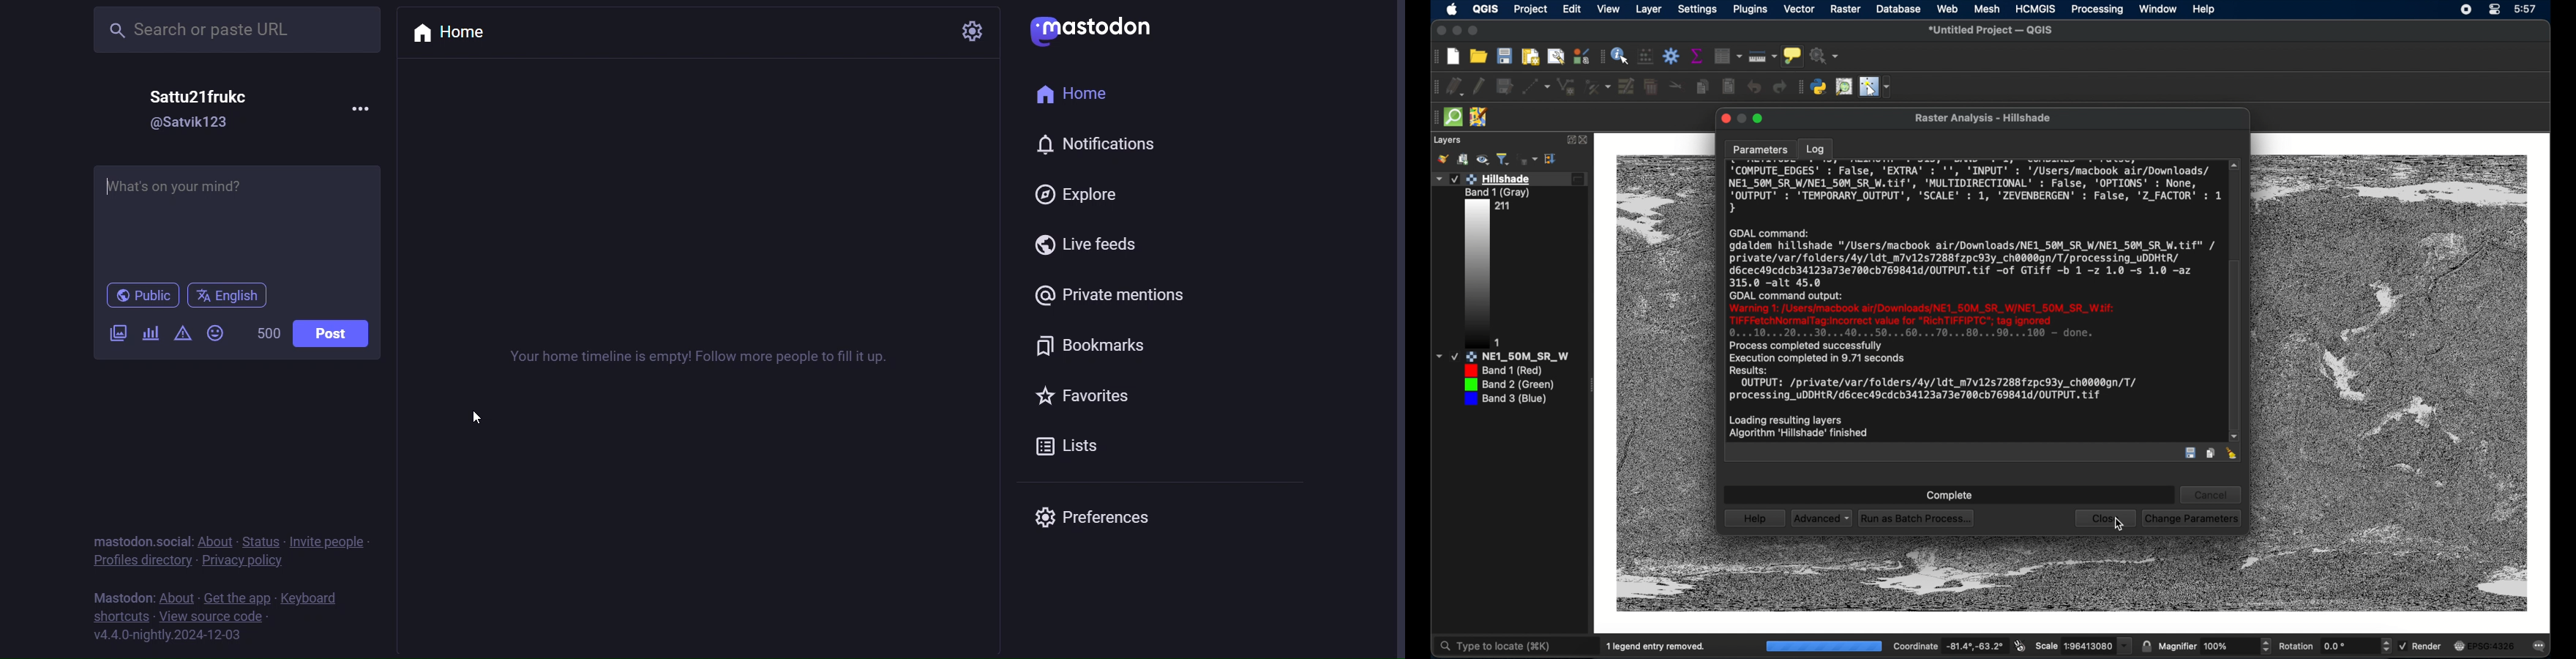 This screenshot has width=2576, height=672. Describe the element at coordinates (1948, 645) in the screenshot. I see `coordinate` at that location.